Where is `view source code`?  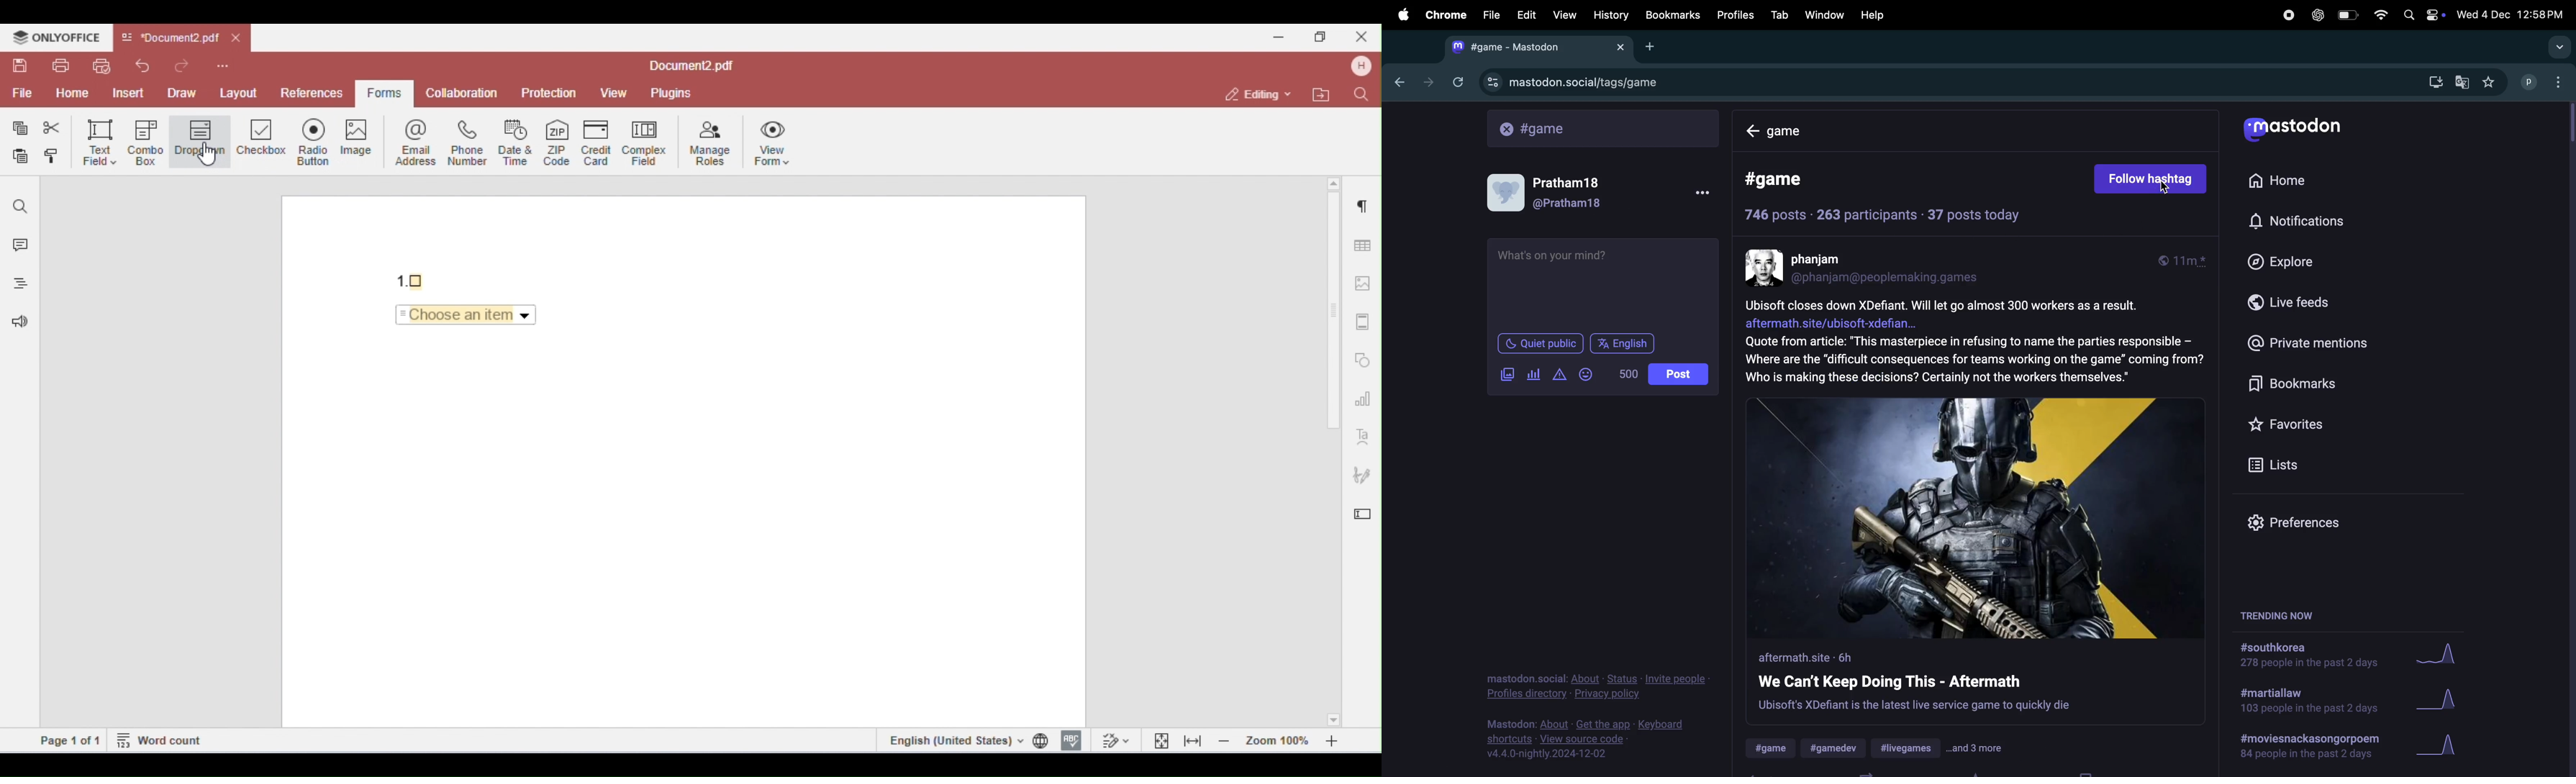 view source code is located at coordinates (1591, 739).